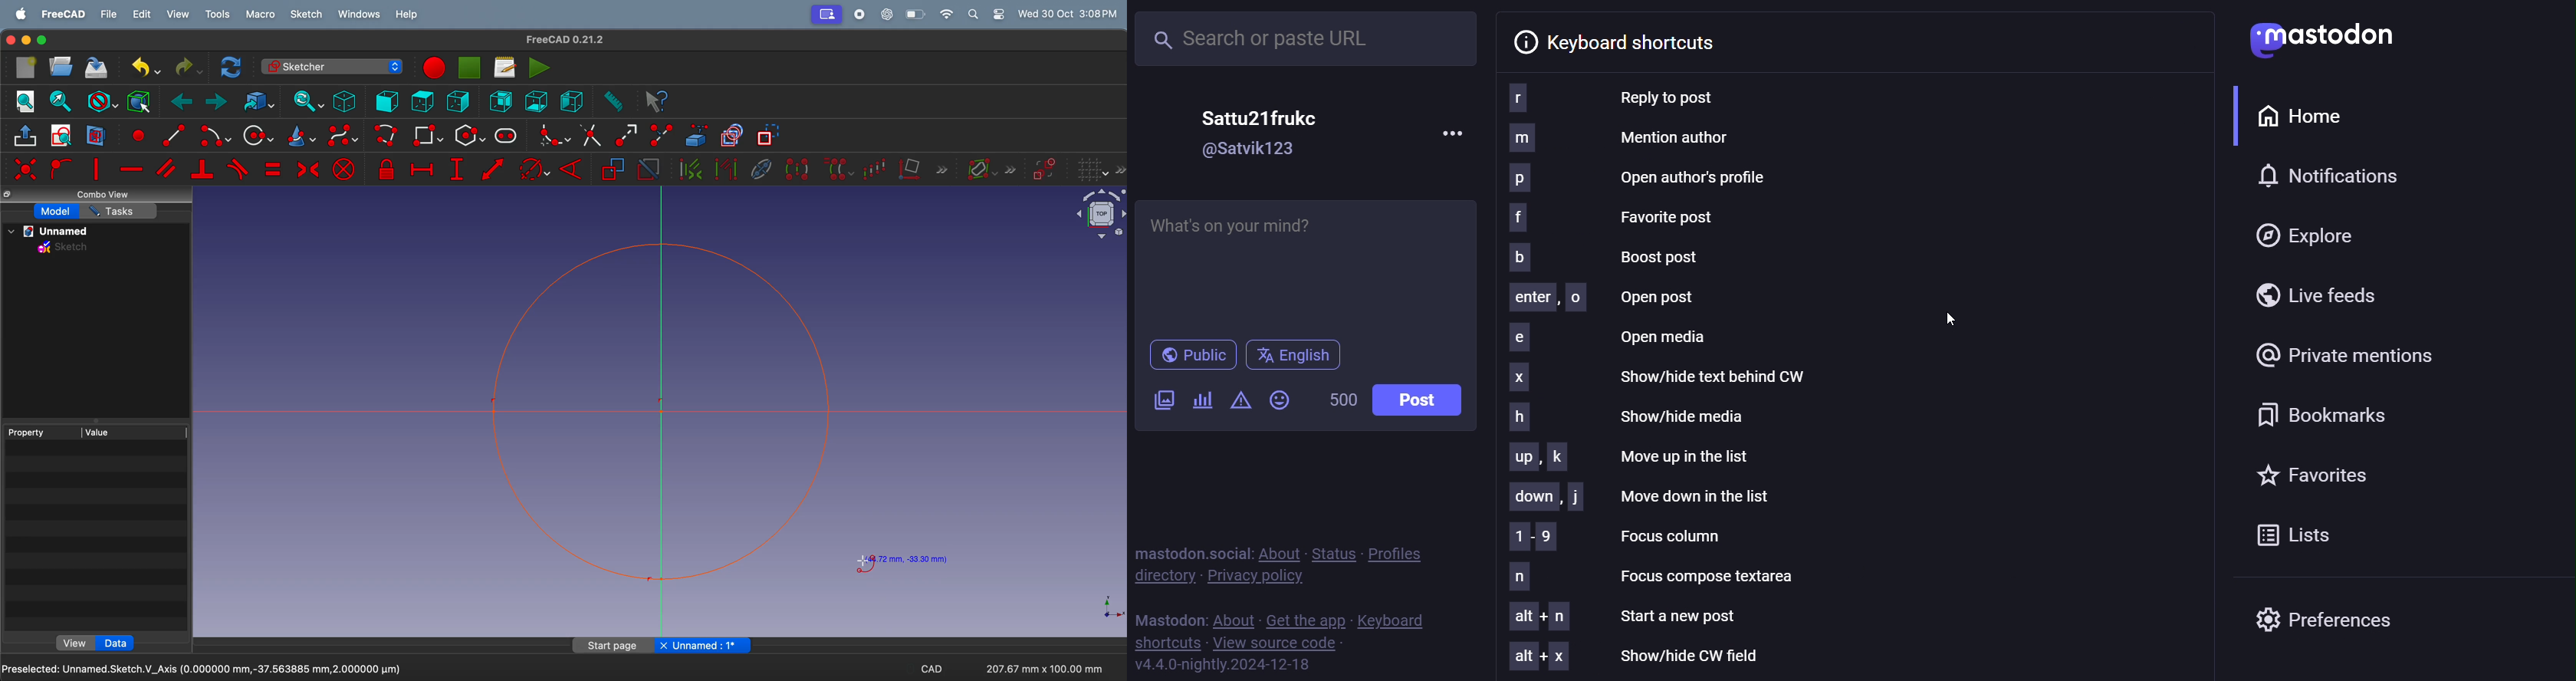 Image resolution: width=2576 pixels, height=700 pixels. What do you see at coordinates (183, 102) in the screenshot?
I see `back` at bounding box center [183, 102].